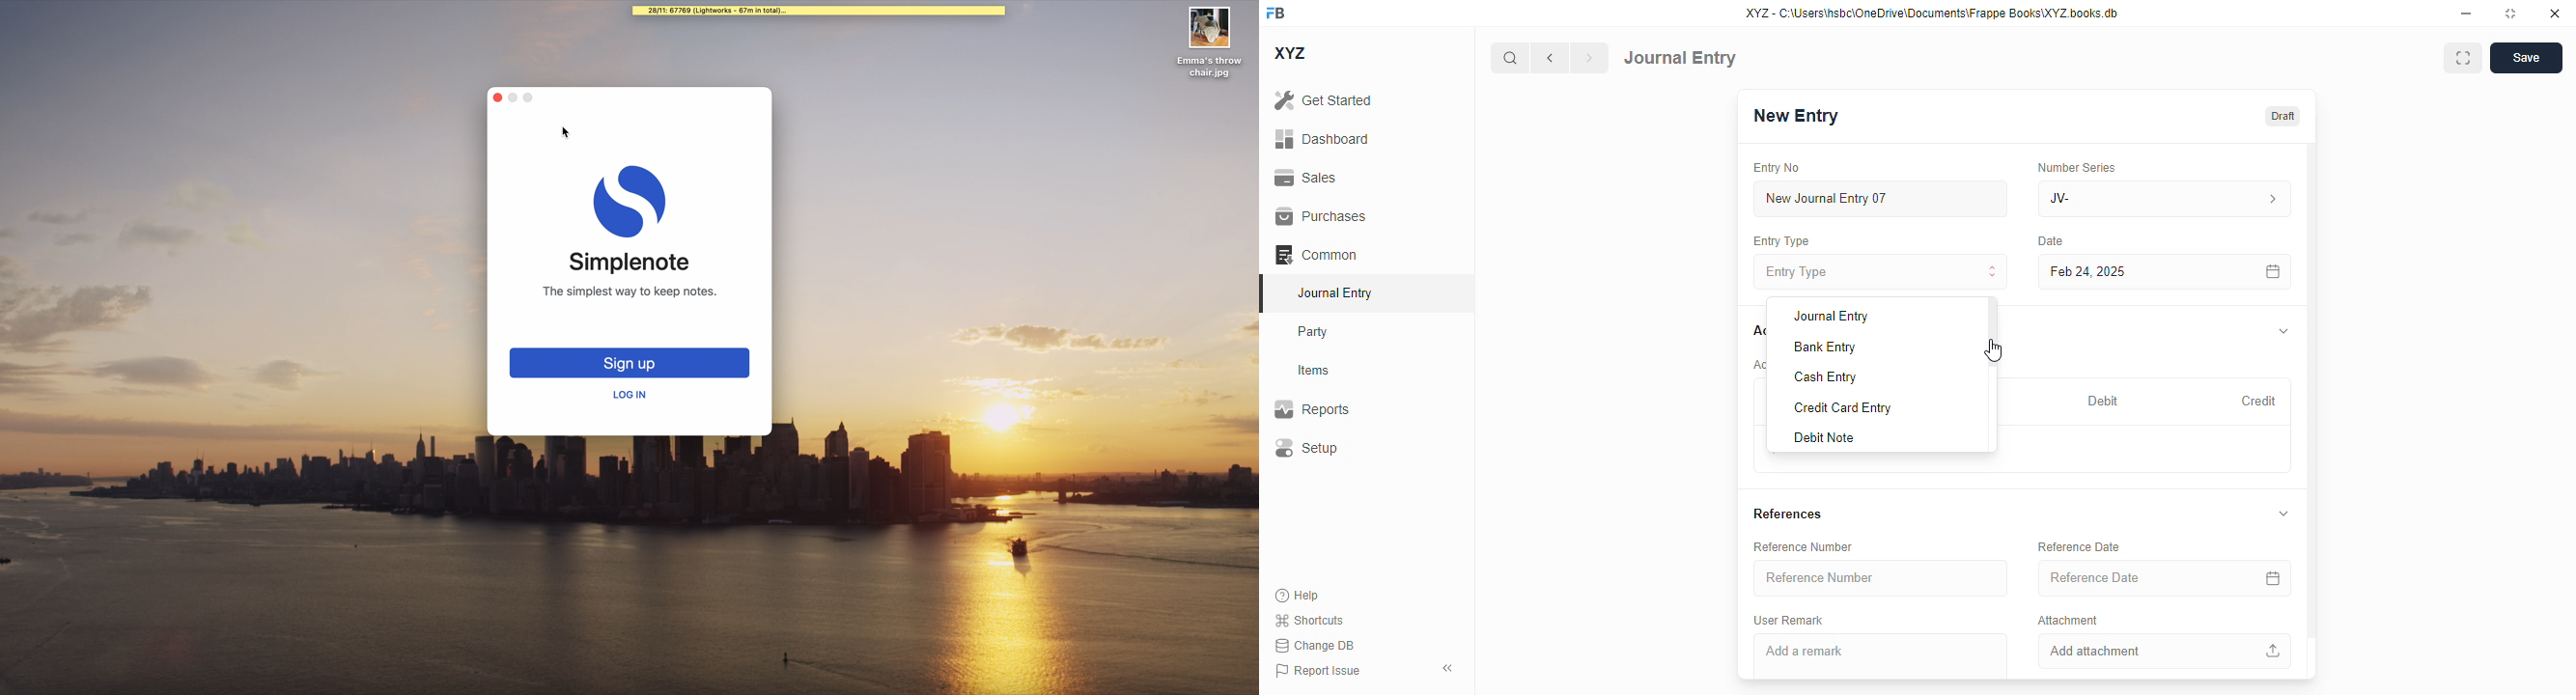 This screenshot has width=2576, height=700. I want to click on shortcuts, so click(1309, 620).